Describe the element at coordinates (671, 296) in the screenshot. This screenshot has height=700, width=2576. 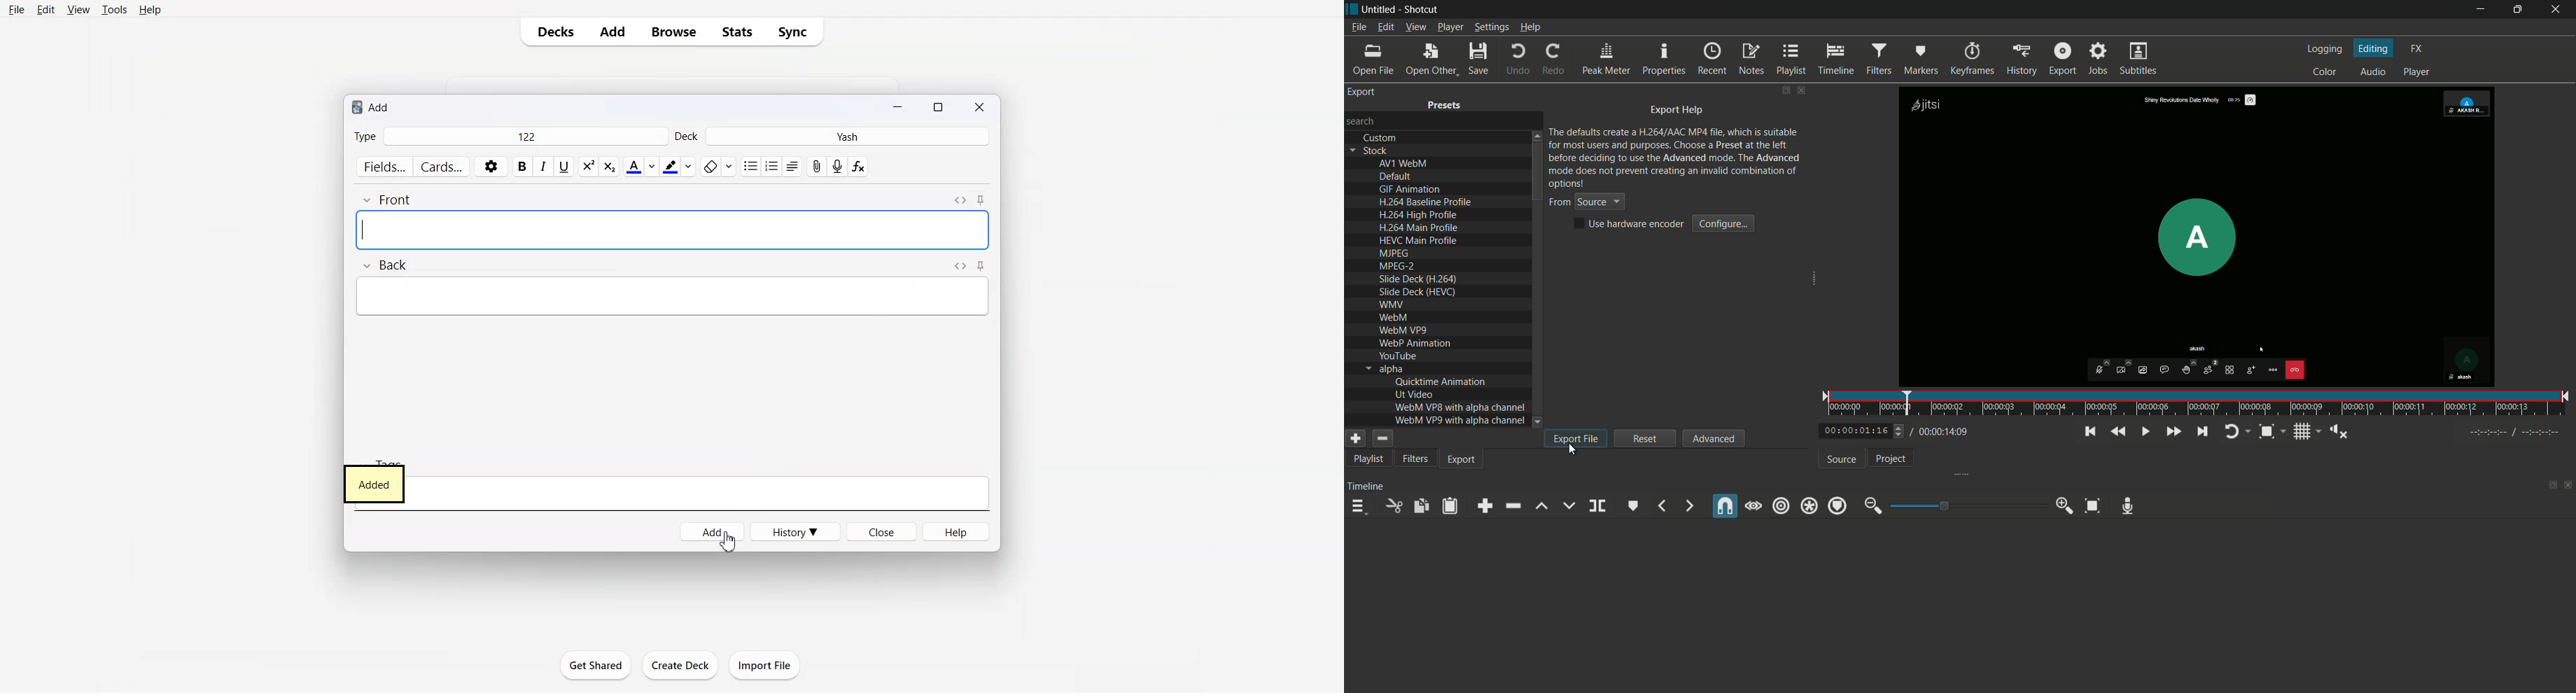
I see `` at that location.